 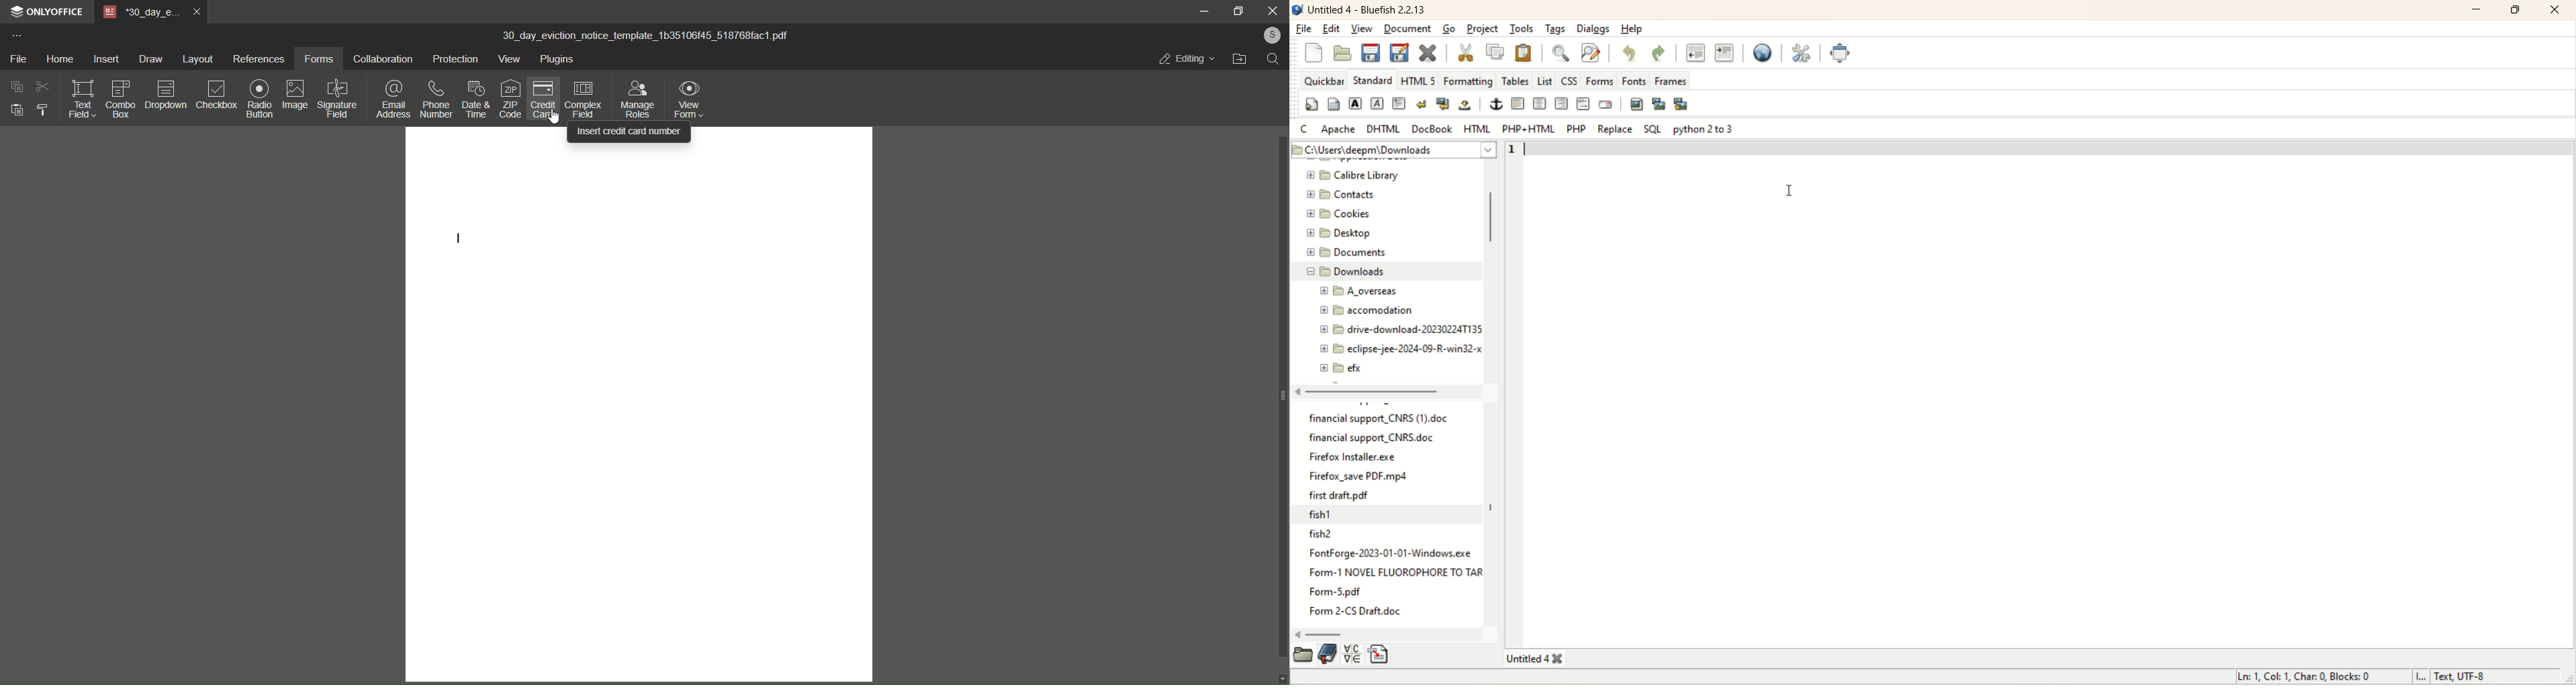 What do you see at coordinates (1683, 105) in the screenshot?
I see `Multi-thumbnail` at bounding box center [1683, 105].